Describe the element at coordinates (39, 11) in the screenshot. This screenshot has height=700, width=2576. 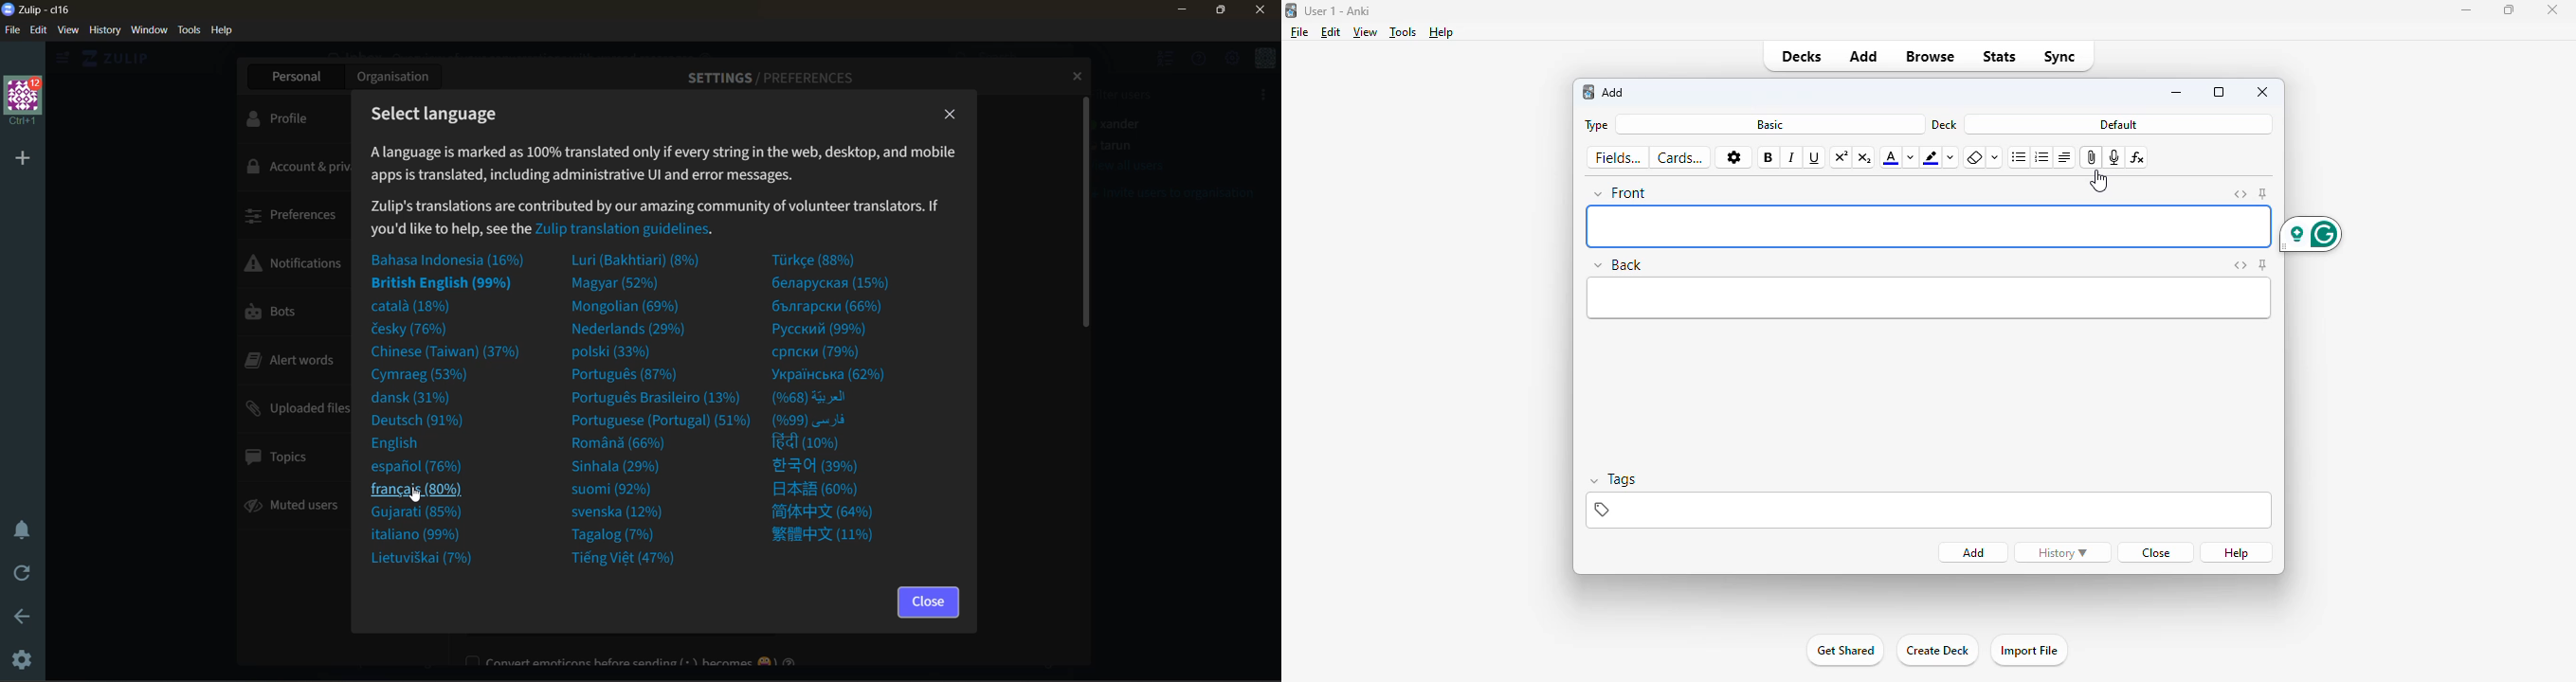
I see `app name and organisation name` at that location.